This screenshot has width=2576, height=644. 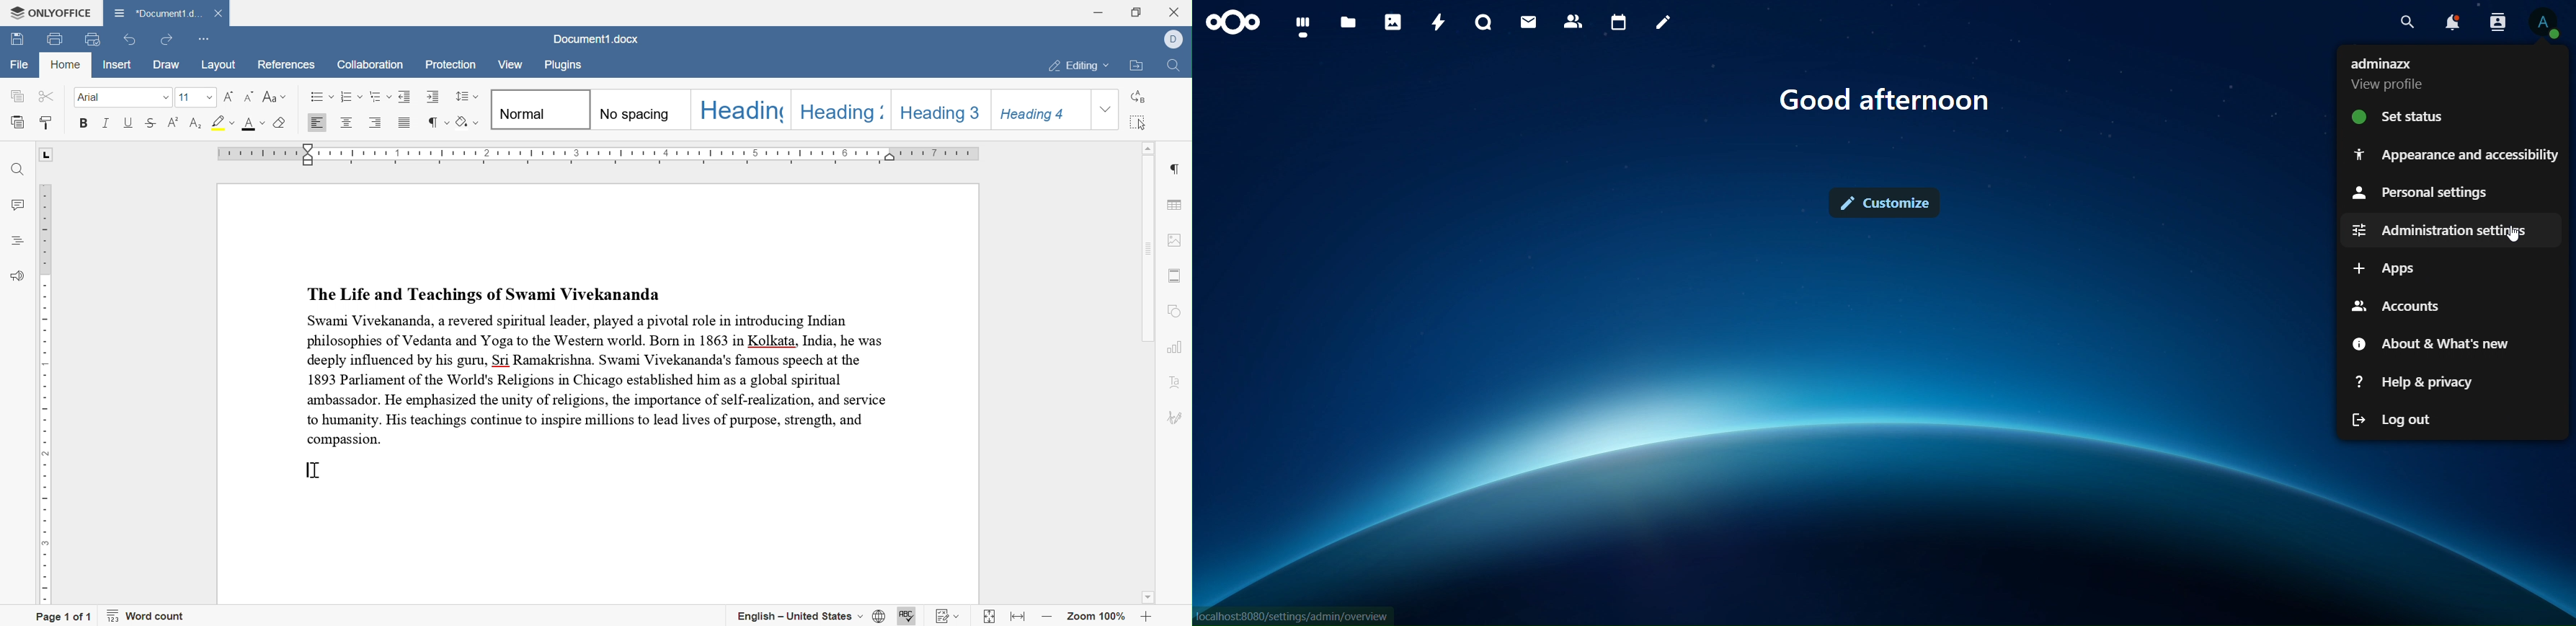 I want to click on references, so click(x=285, y=65).